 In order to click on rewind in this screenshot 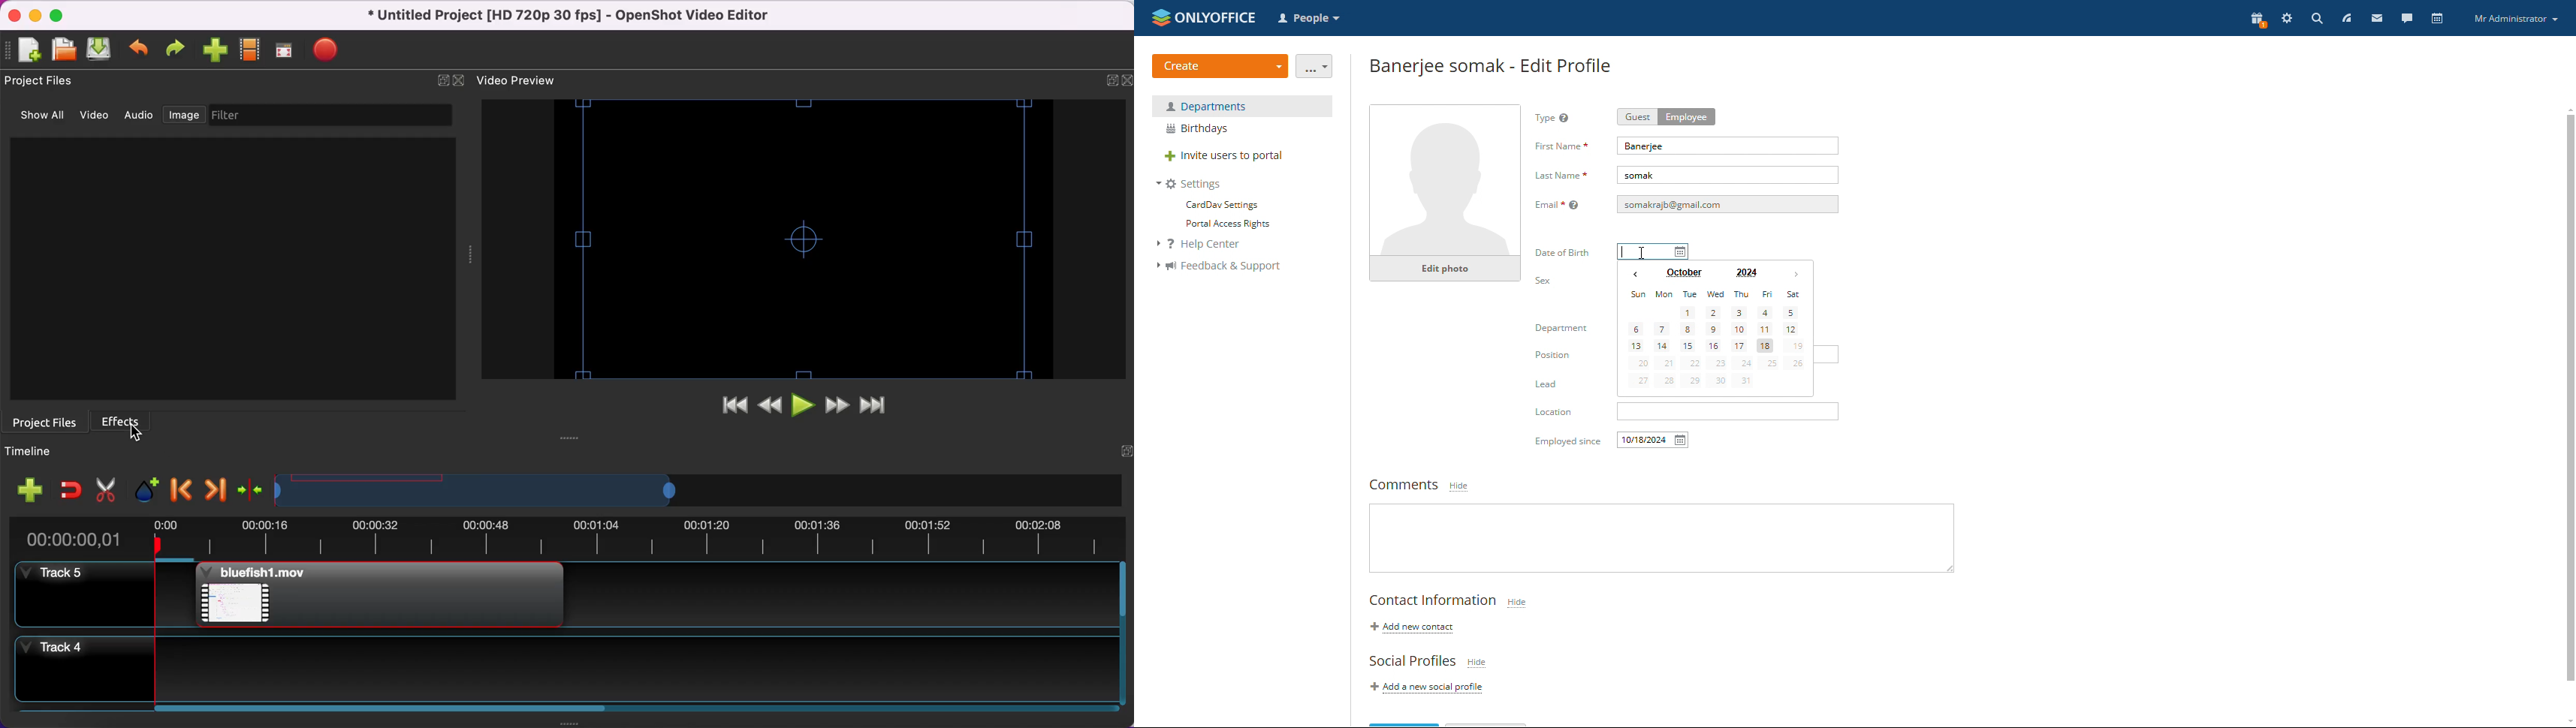, I will do `click(771, 406)`.